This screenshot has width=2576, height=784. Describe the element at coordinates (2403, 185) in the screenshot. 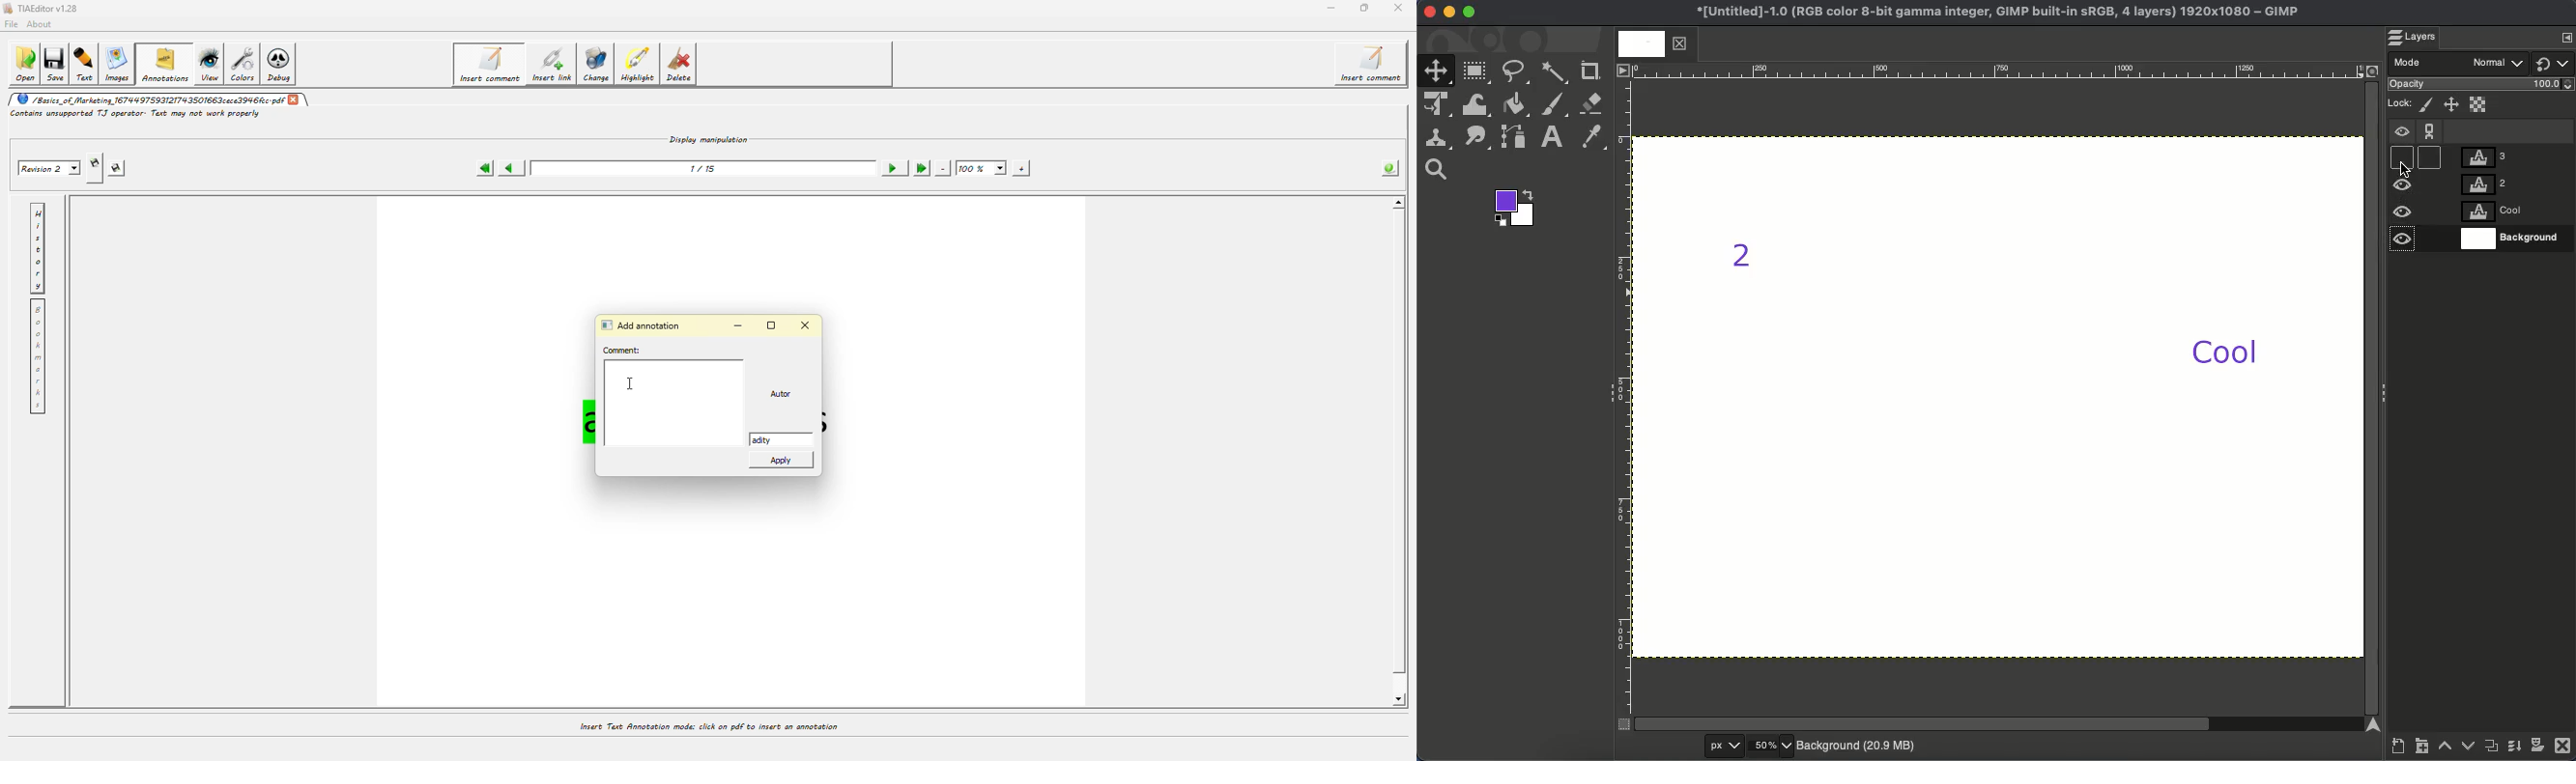

I see `Visible` at that location.